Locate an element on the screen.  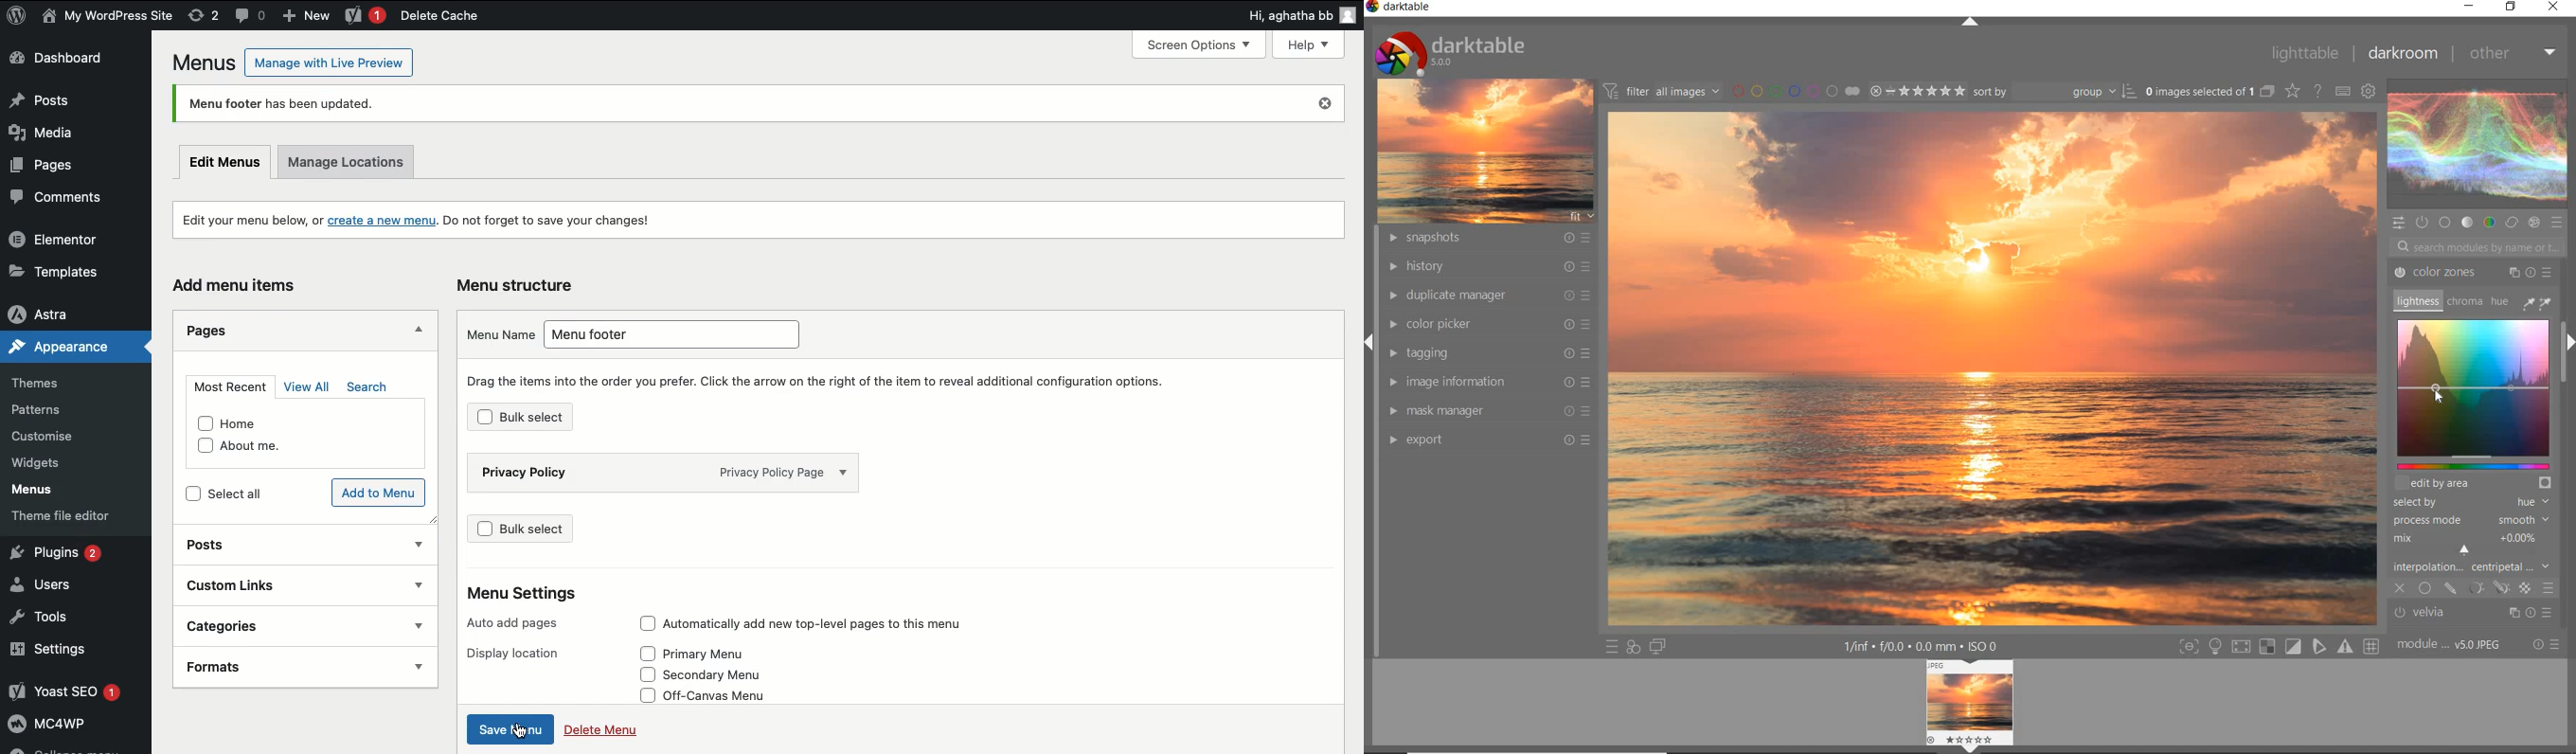
Auto add pages is located at coordinates (512, 622).